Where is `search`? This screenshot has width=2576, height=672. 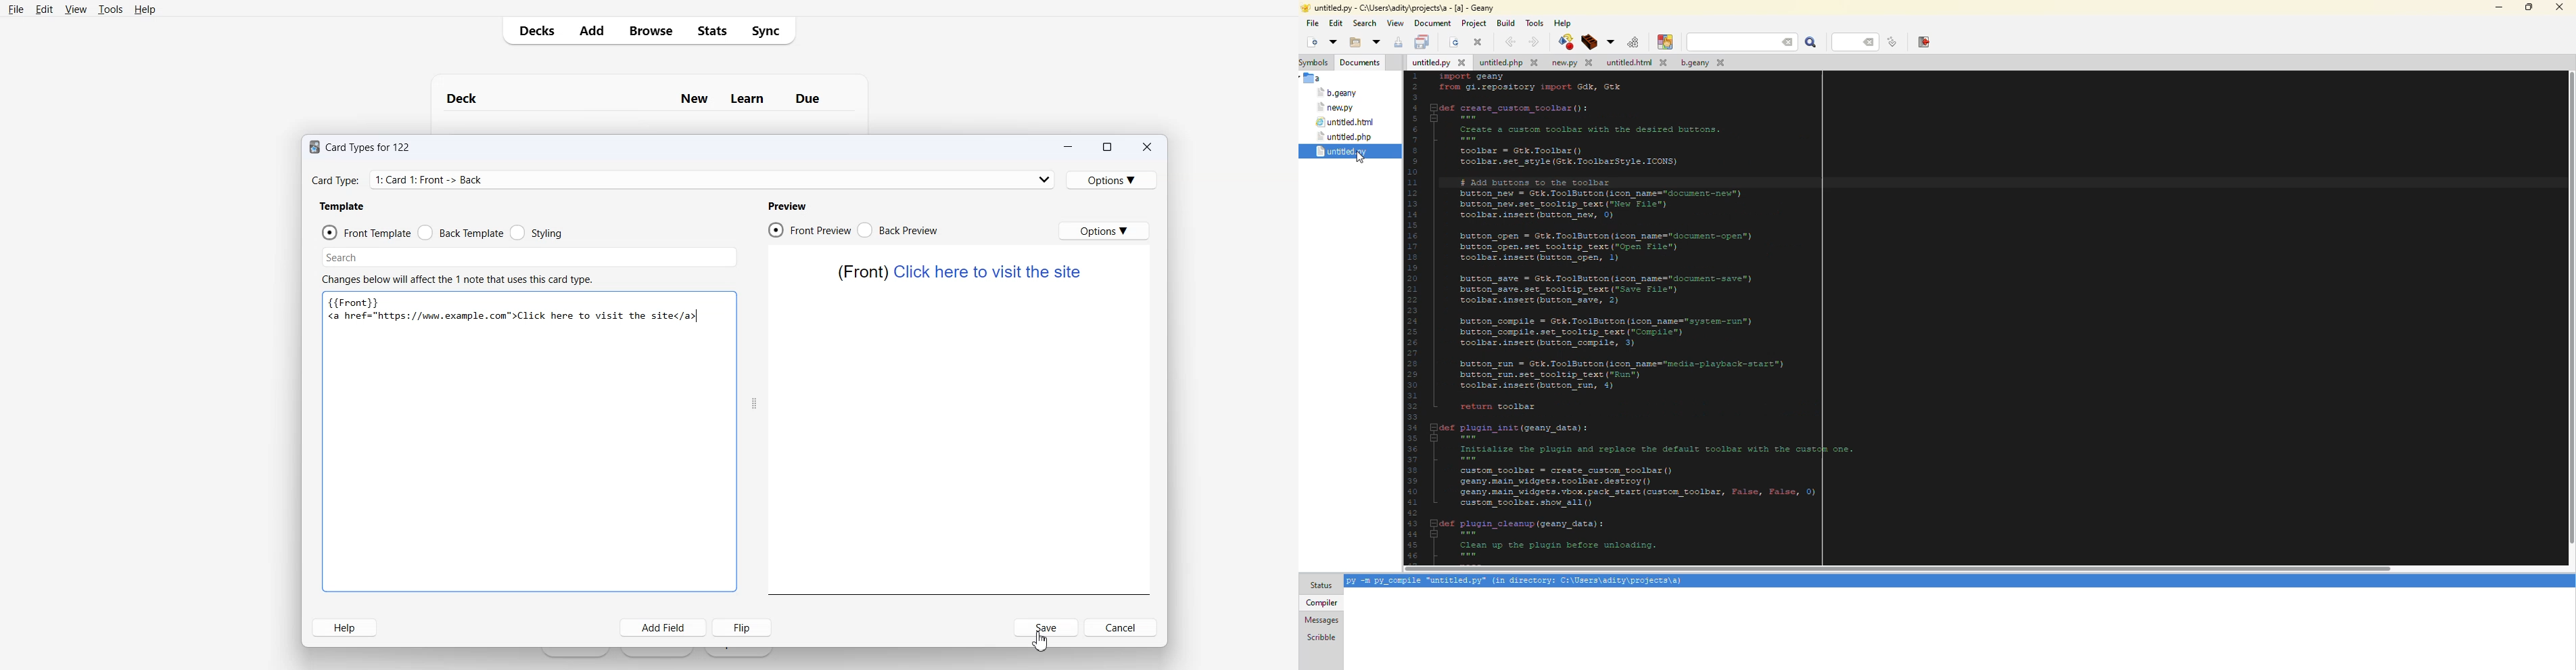
search is located at coordinates (1365, 23).